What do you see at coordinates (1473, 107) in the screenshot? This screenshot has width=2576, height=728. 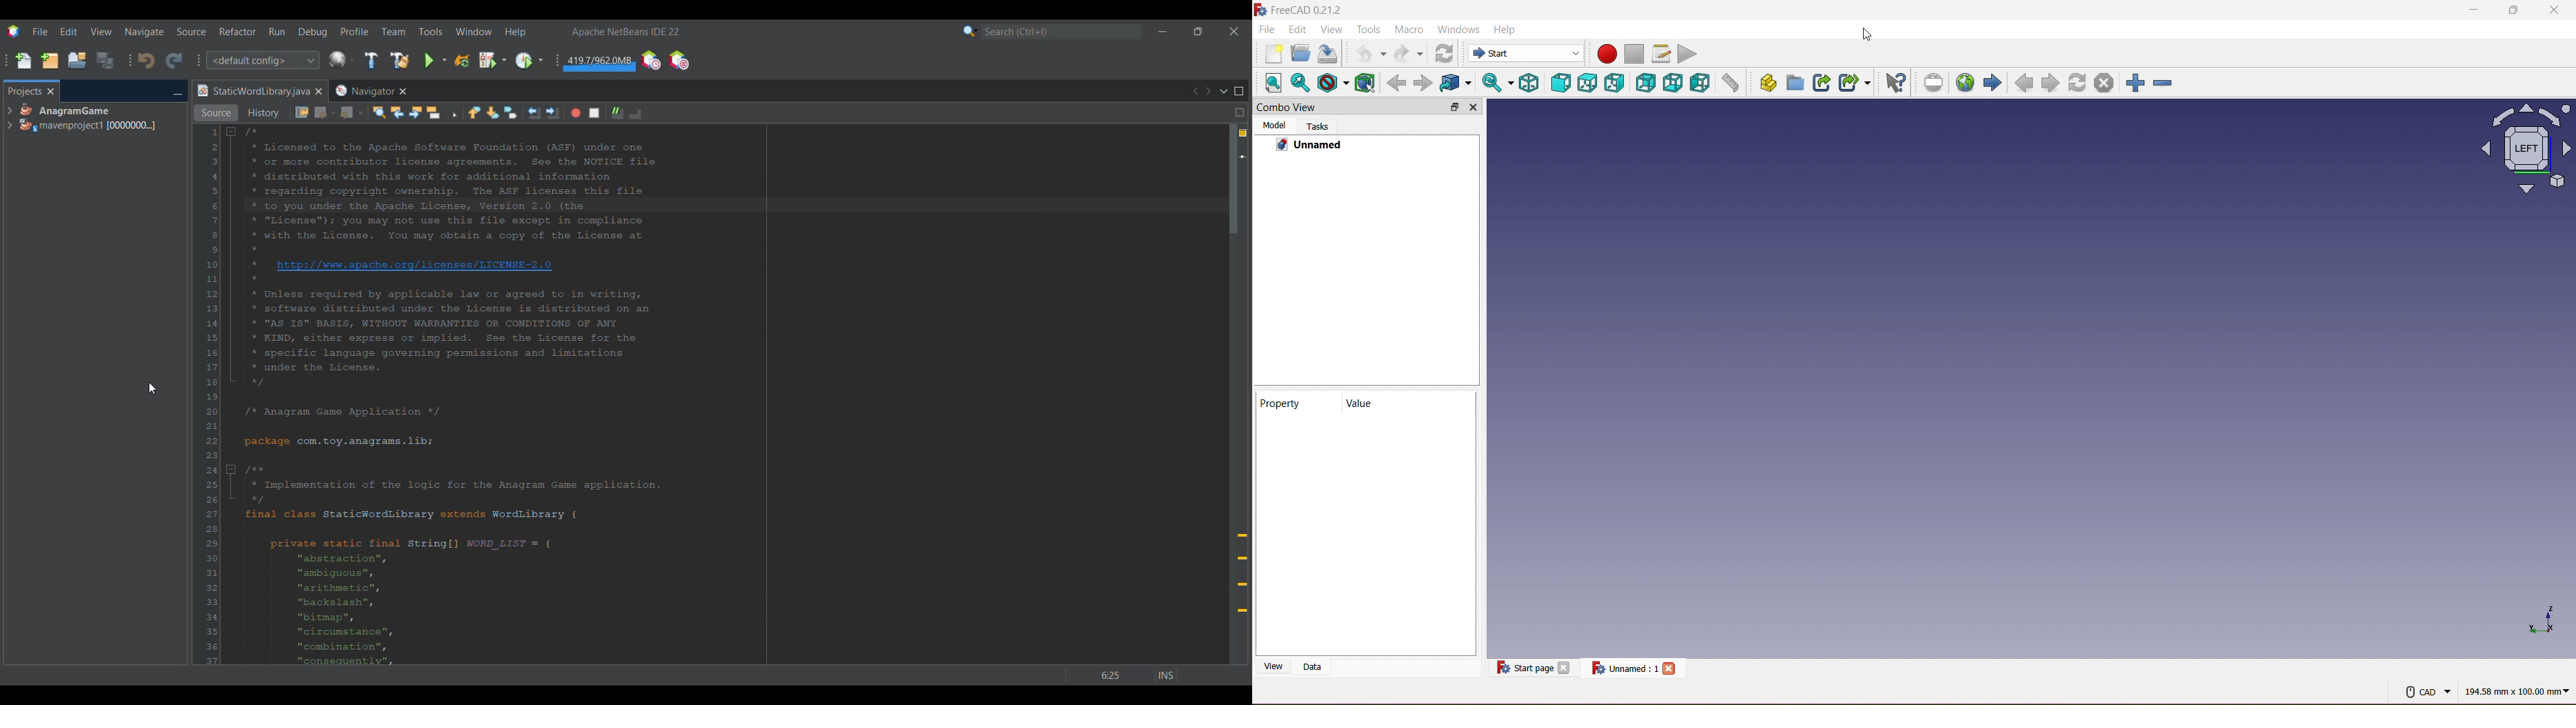 I see `Close` at bounding box center [1473, 107].